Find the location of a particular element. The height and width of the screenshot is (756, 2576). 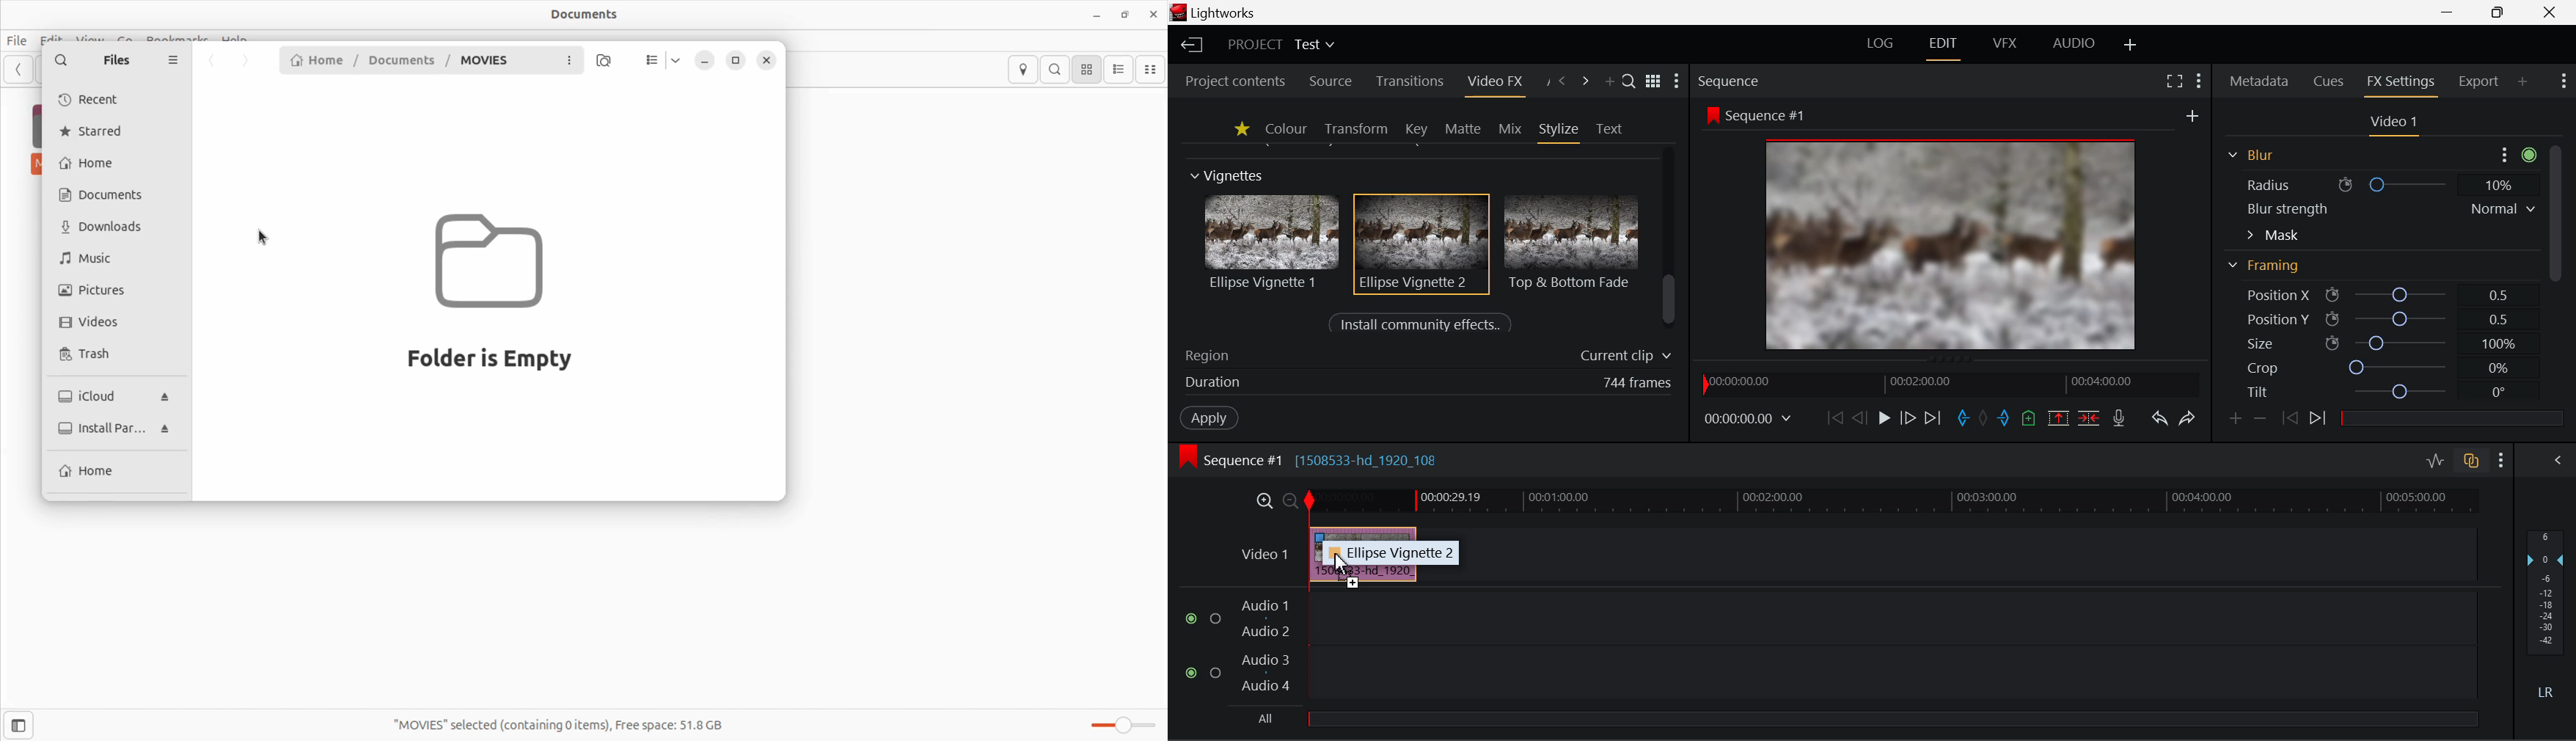

Scroll Bar is located at coordinates (2553, 233).